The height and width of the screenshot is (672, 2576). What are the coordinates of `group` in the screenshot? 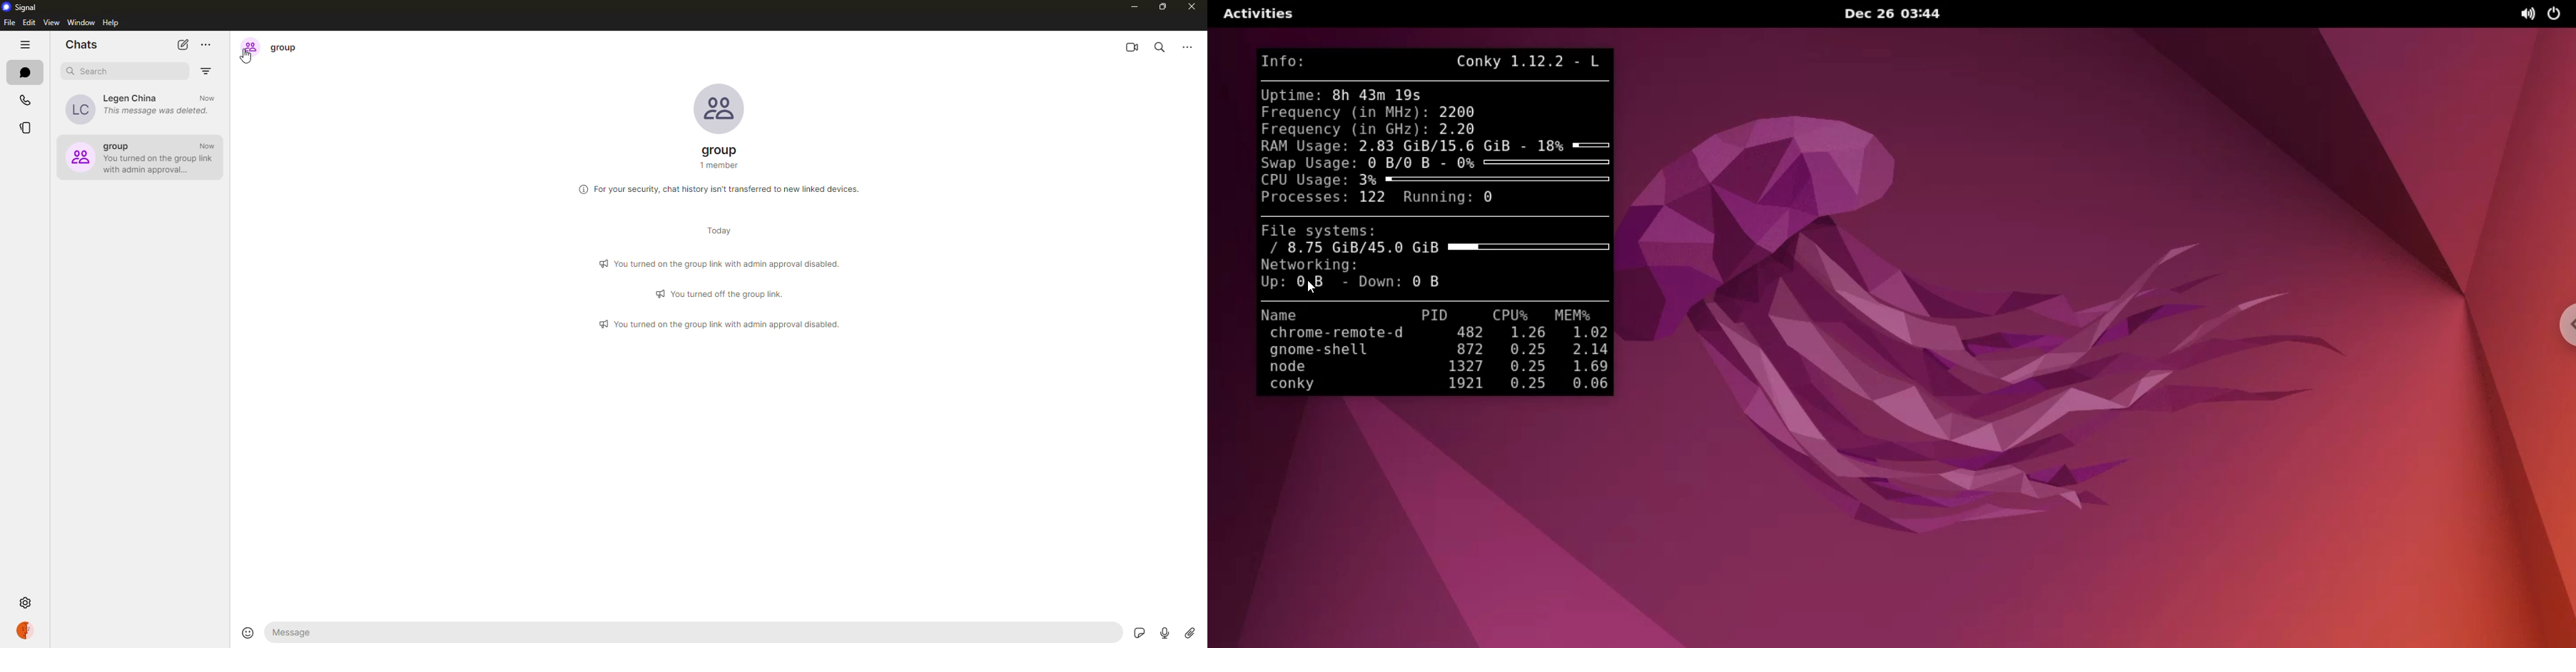 It's located at (142, 156).